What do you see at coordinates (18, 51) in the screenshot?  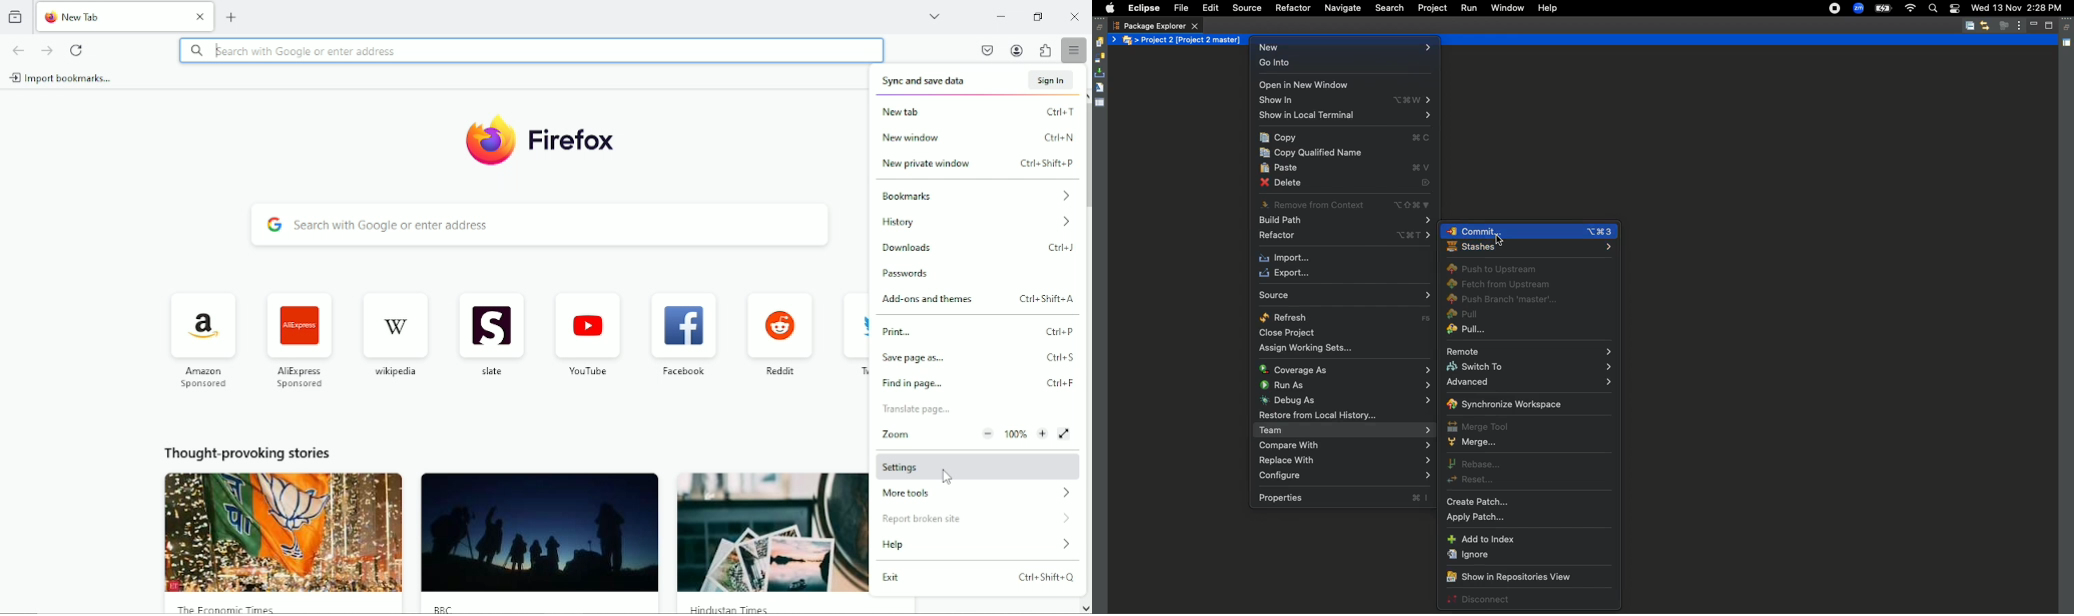 I see `go back` at bounding box center [18, 51].